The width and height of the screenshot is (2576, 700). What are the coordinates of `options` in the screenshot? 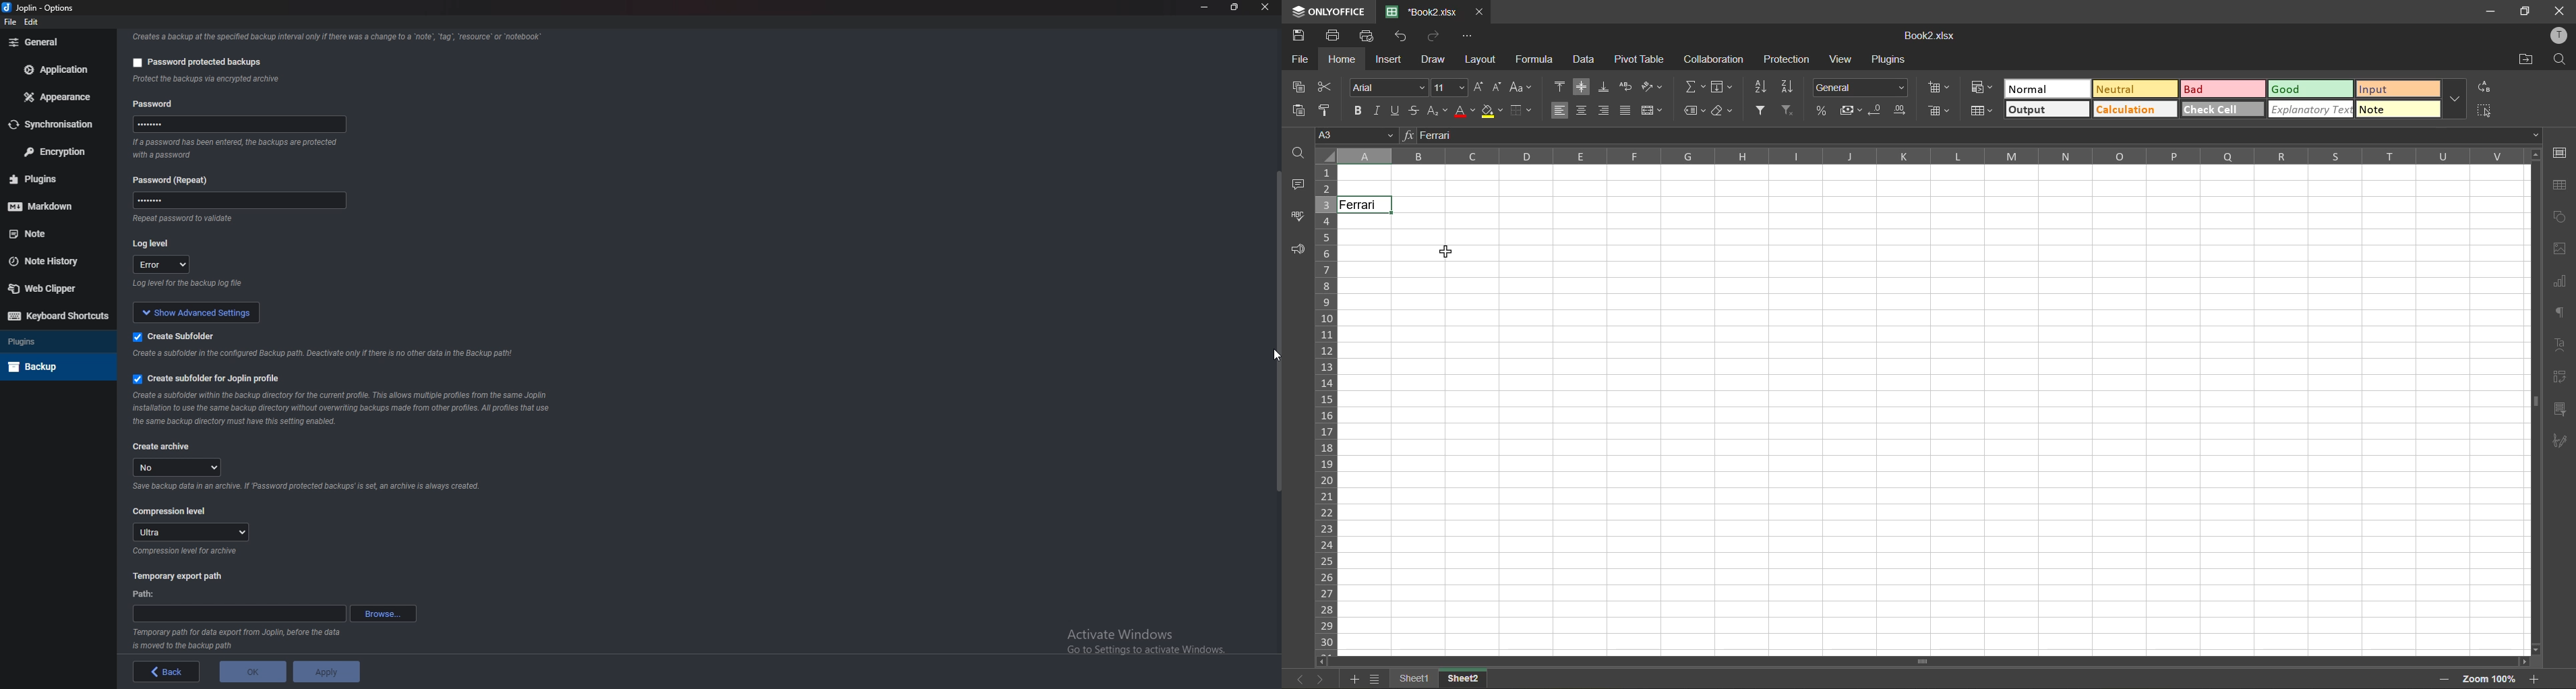 It's located at (61, 7).